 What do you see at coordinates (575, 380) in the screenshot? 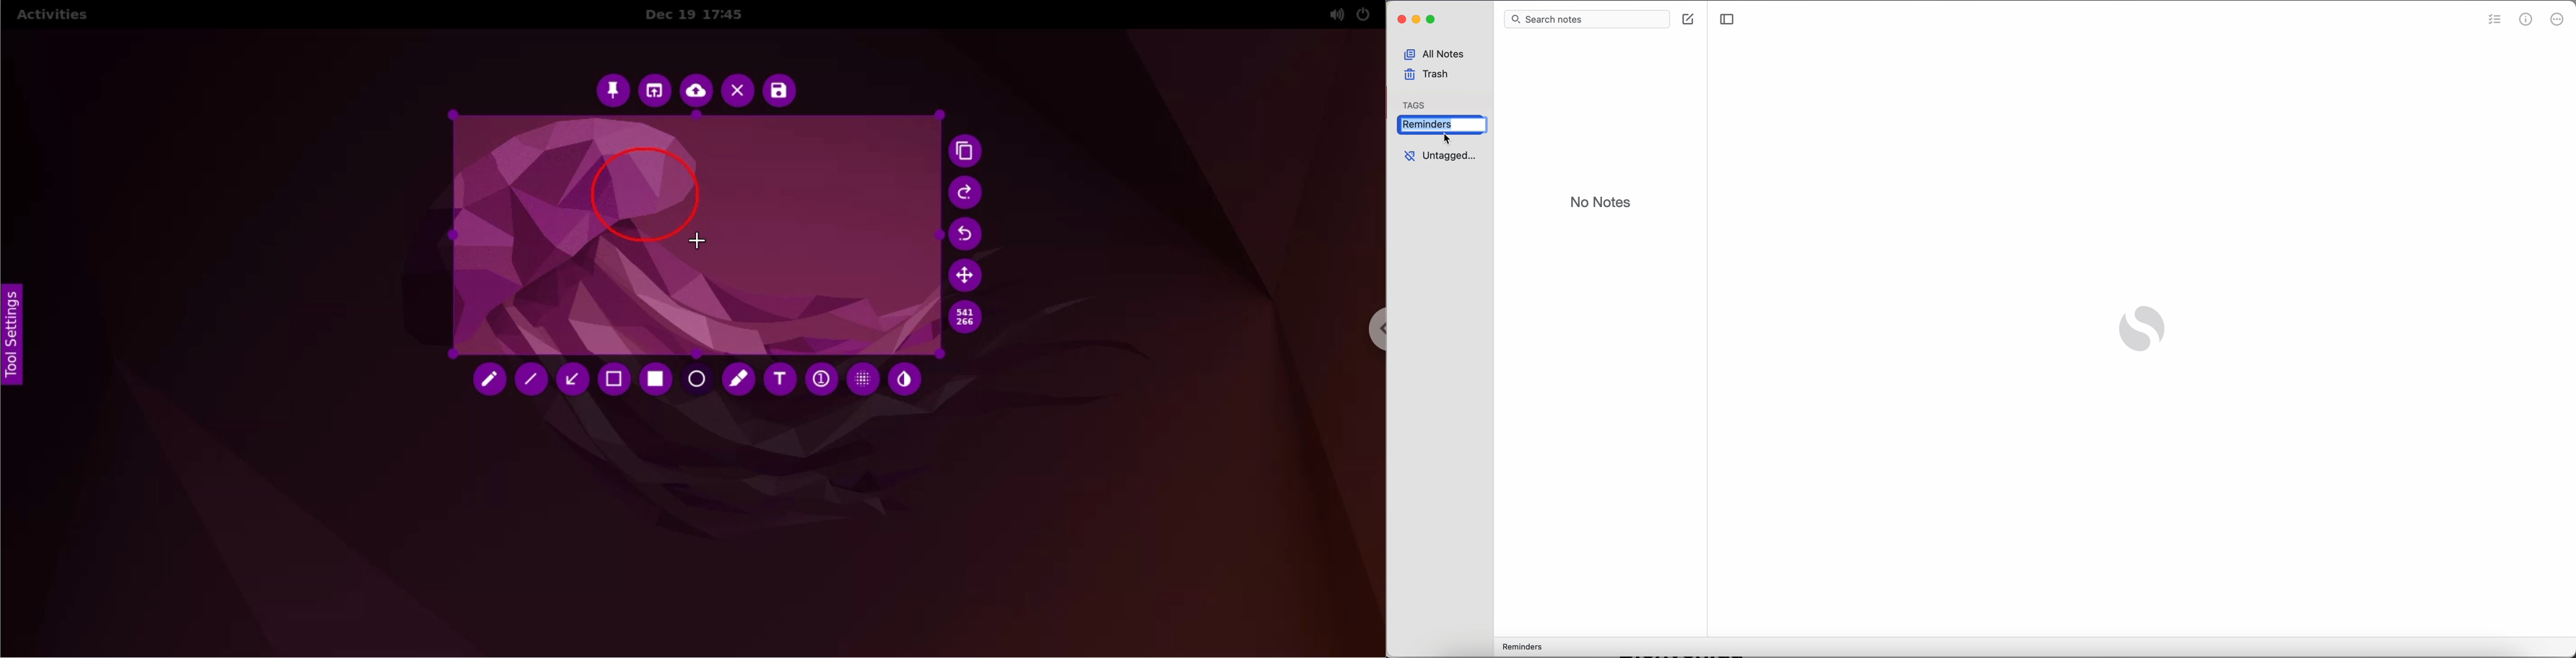
I see `arrow tool` at bounding box center [575, 380].